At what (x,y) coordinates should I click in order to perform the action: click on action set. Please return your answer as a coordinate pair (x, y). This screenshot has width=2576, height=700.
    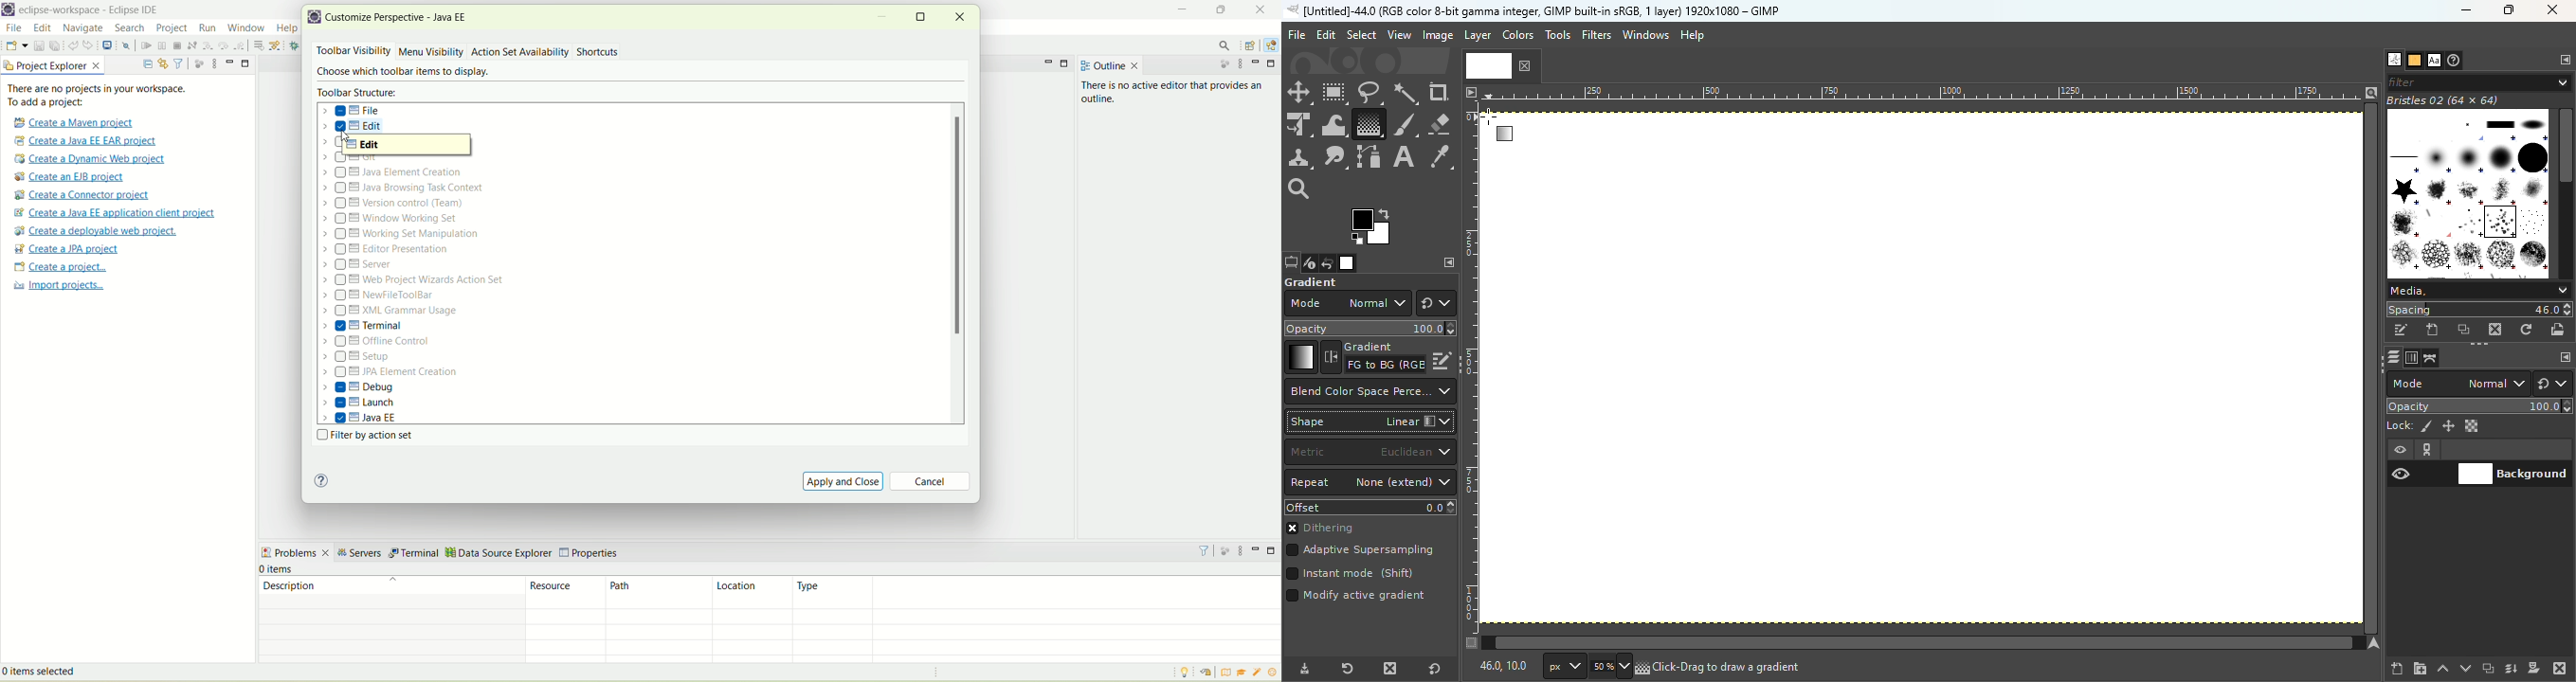
    Looking at the image, I should click on (493, 51).